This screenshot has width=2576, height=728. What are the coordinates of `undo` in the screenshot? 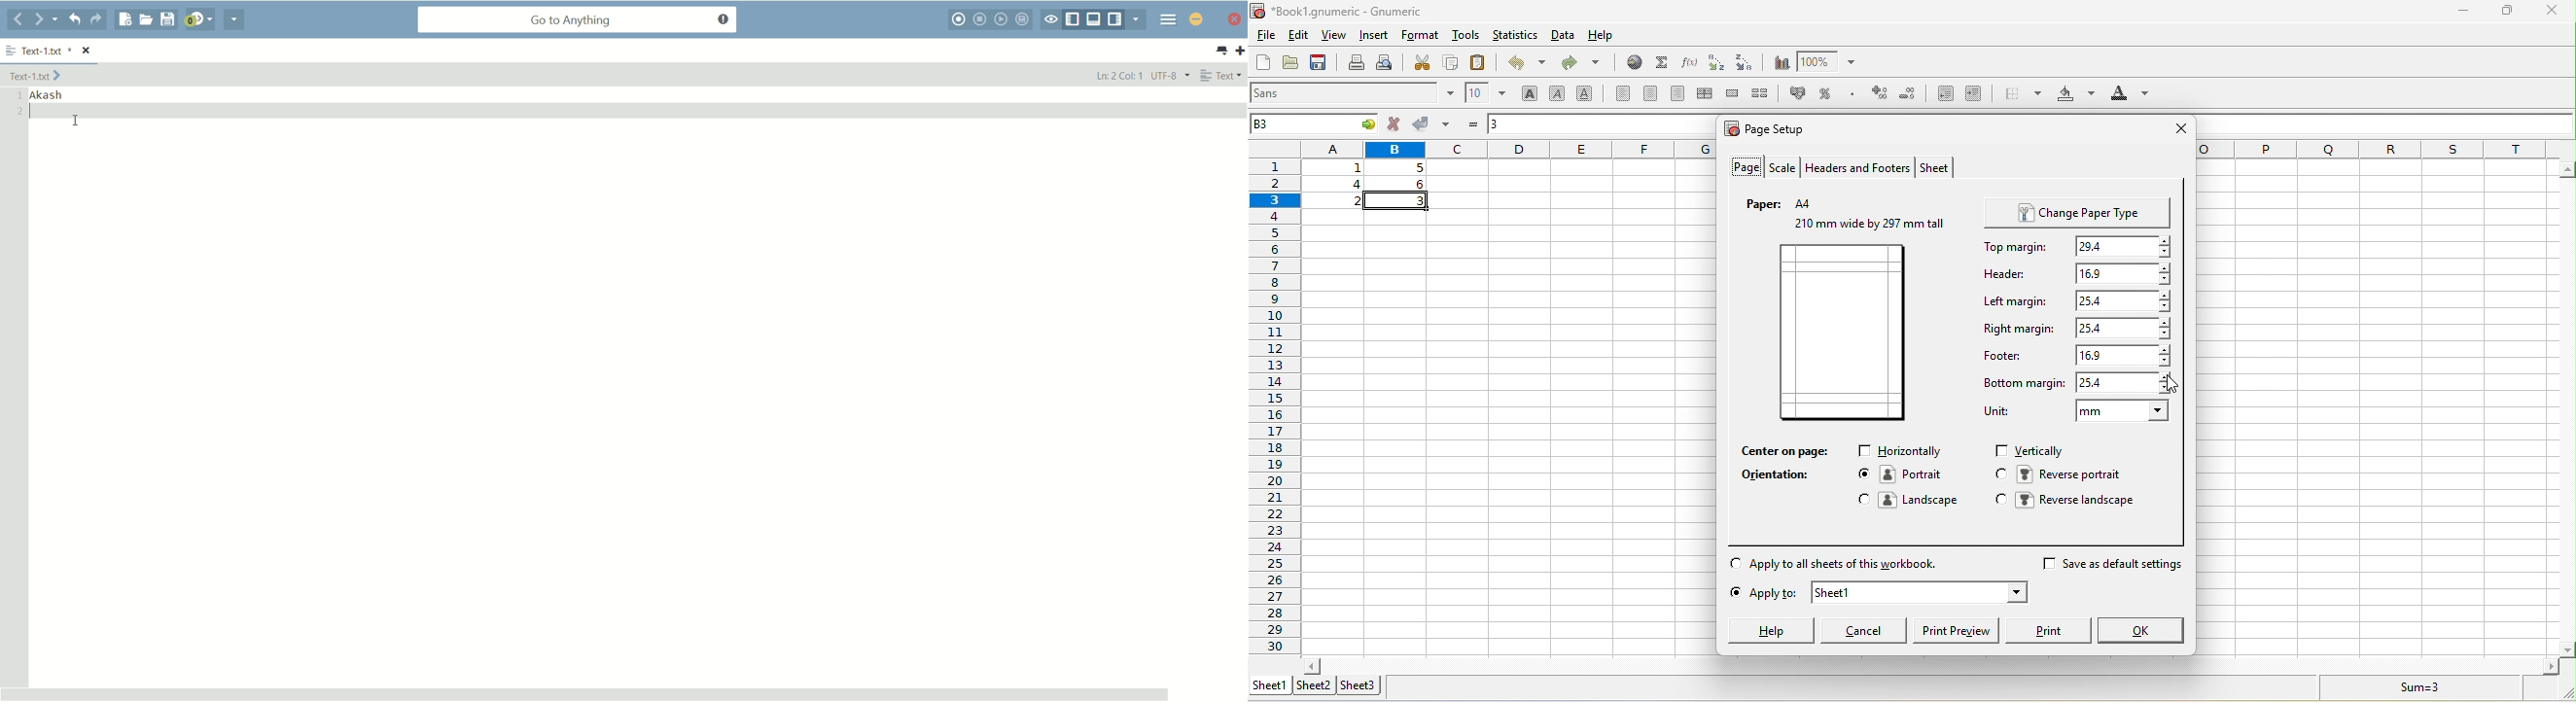 It's located at (1520, 64).